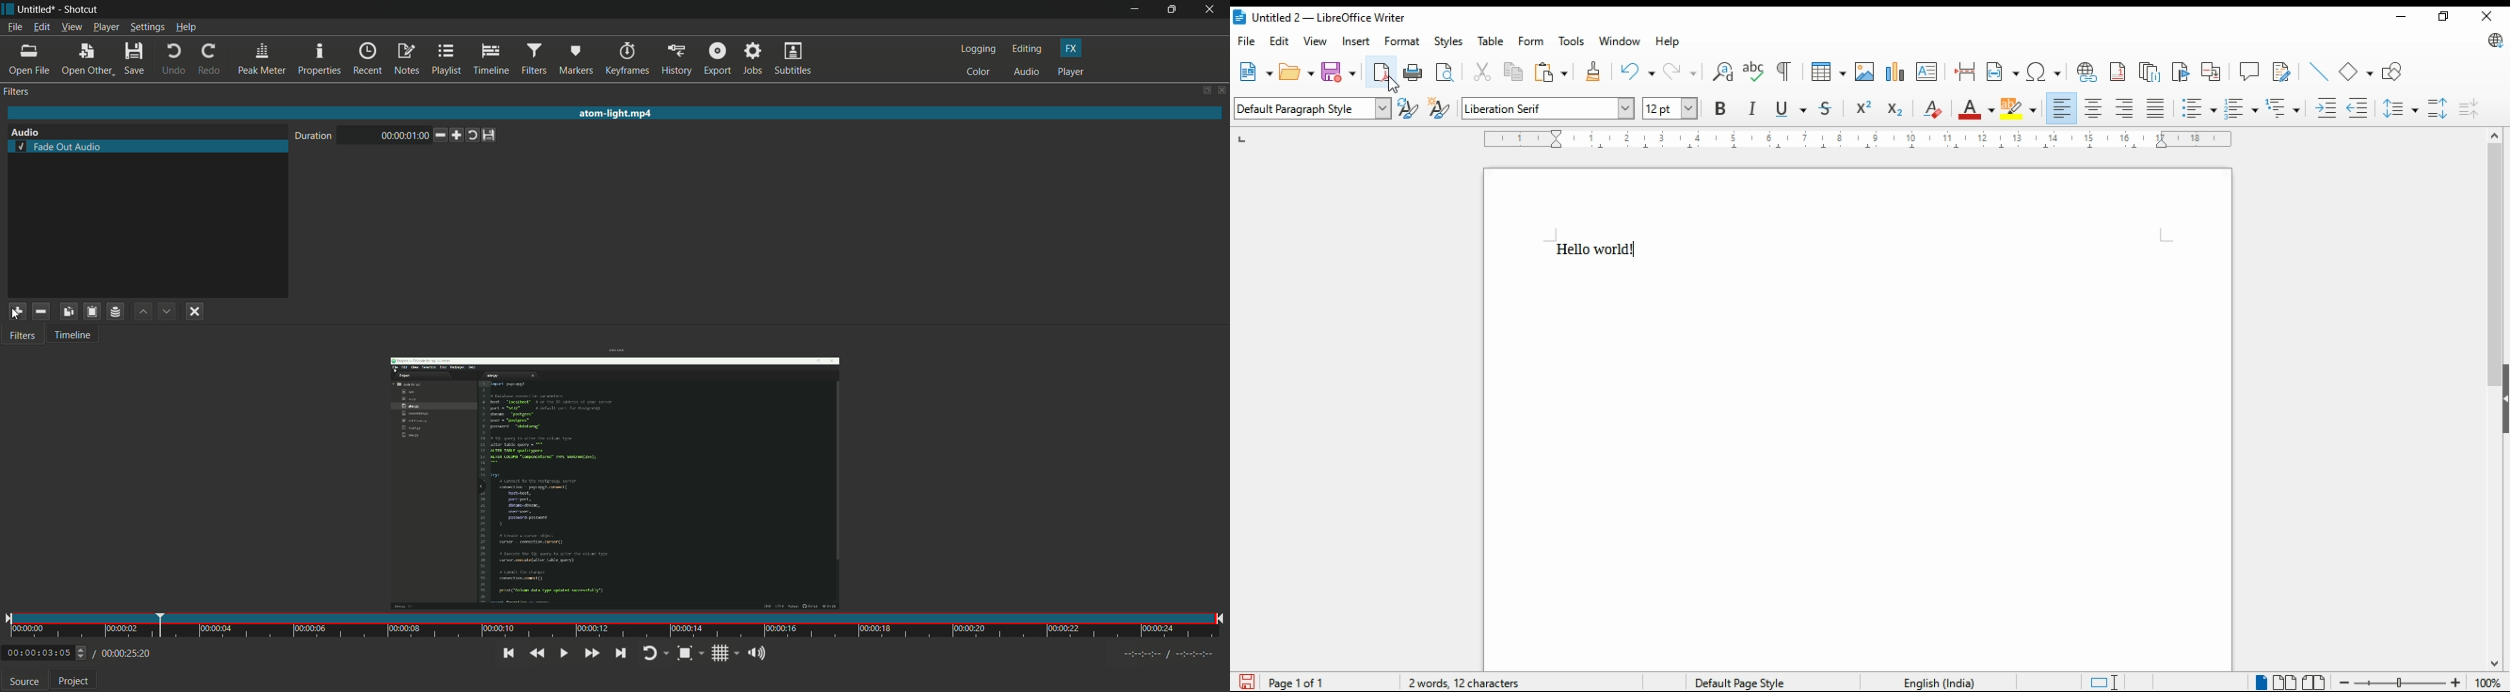 The image size is (2520, 700). What do you see at coordinates (67, 311) in the screenshot?
I see `copy checked filters` at bounding box center [67, 311].